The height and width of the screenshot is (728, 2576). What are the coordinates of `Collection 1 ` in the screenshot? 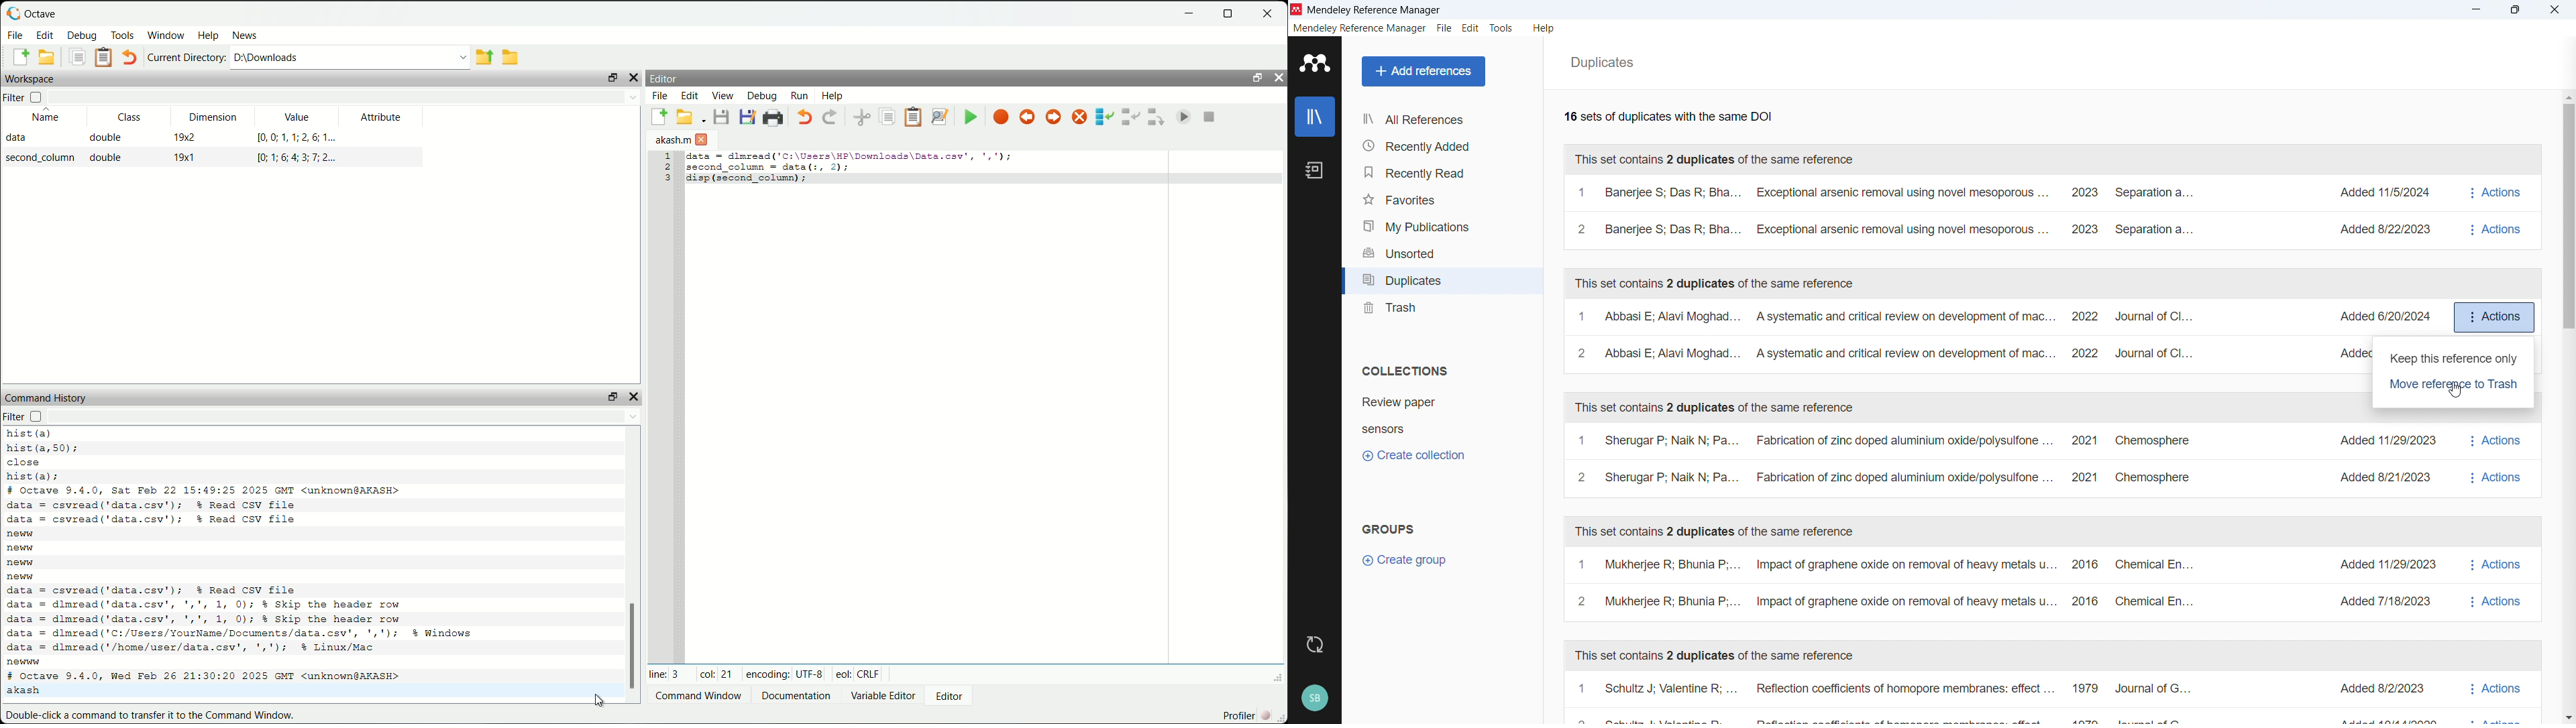 It's located at (1400, 402).